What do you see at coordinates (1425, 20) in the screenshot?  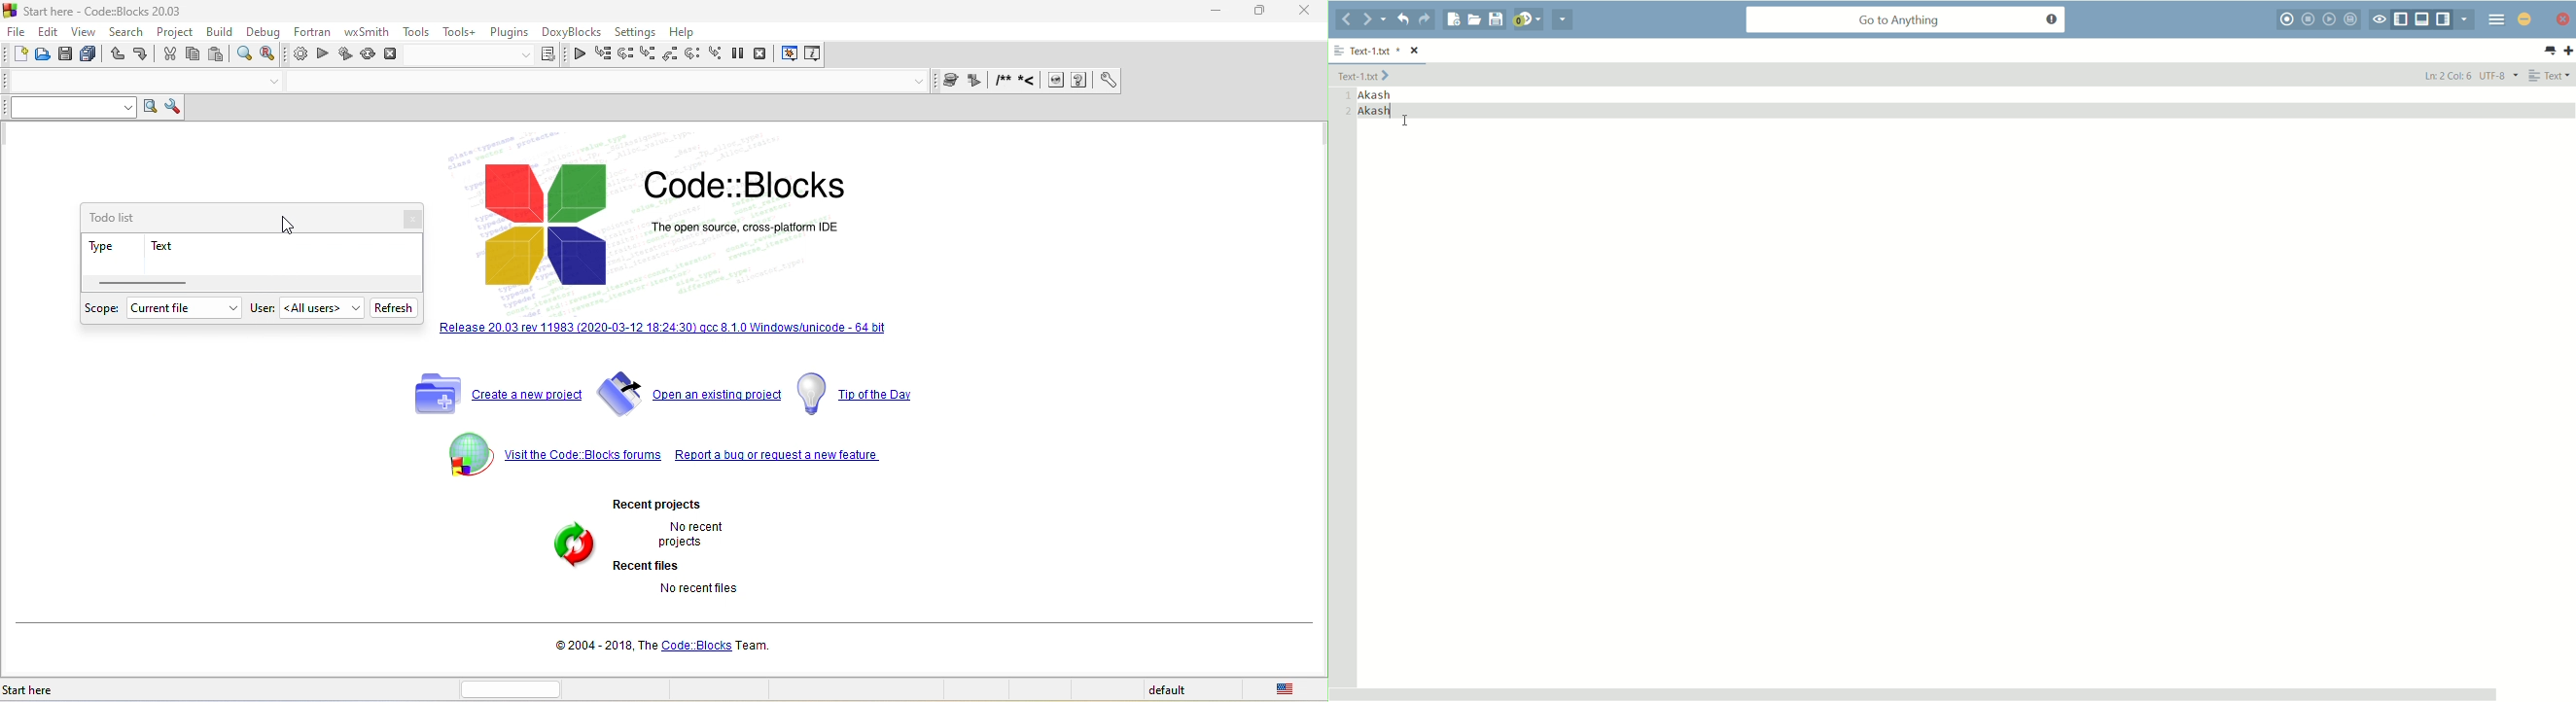 I see `redo` at bounding box center [1425, 20].